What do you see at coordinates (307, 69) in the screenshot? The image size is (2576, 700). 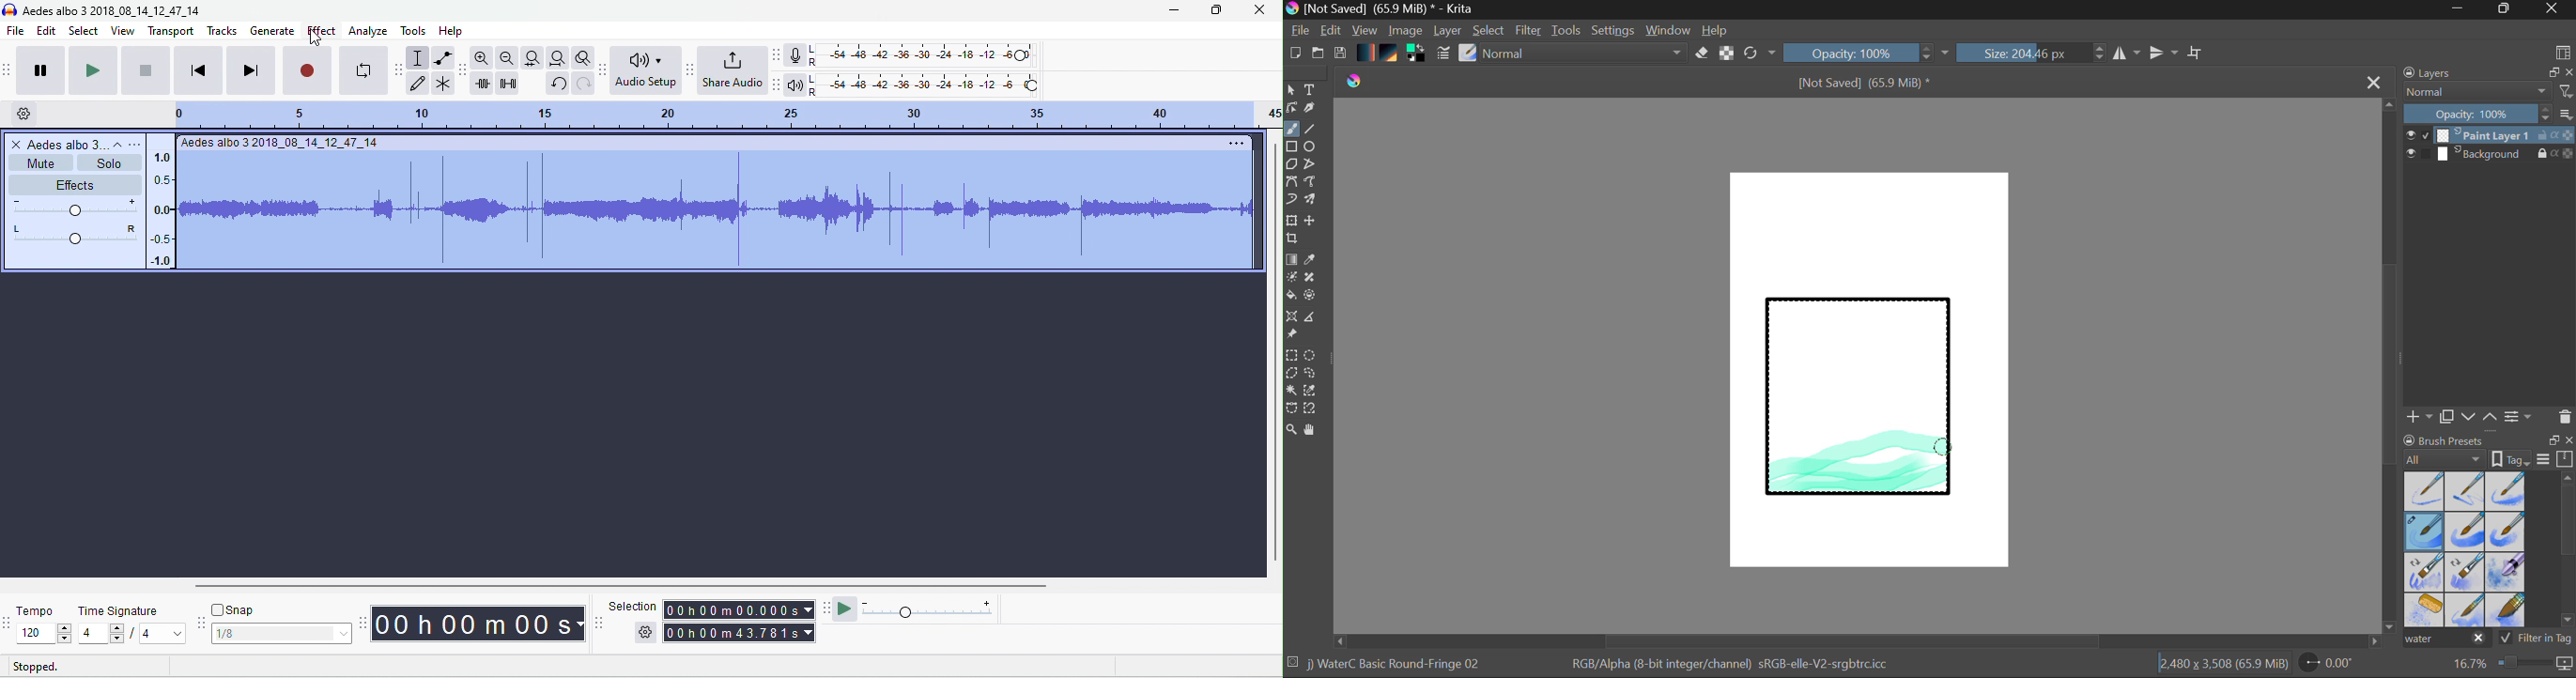 I see `record` at bounding box center [307, 69].